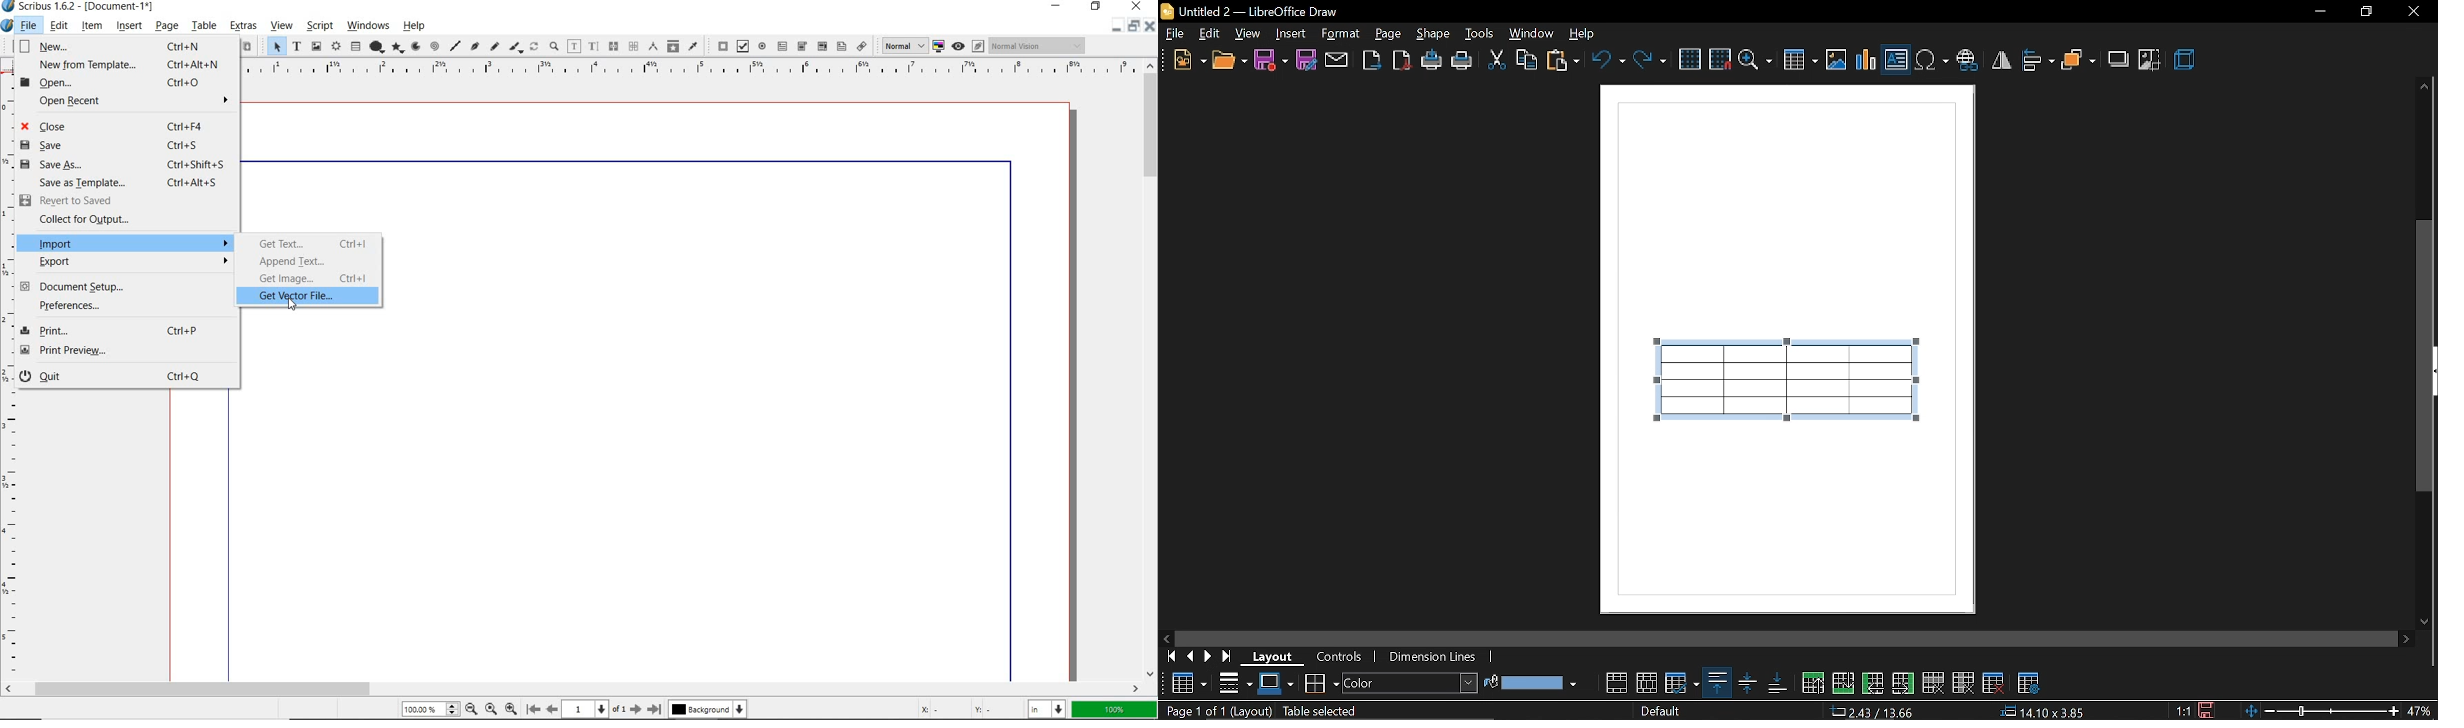  I want to click on link annotation, so click(862, 46).